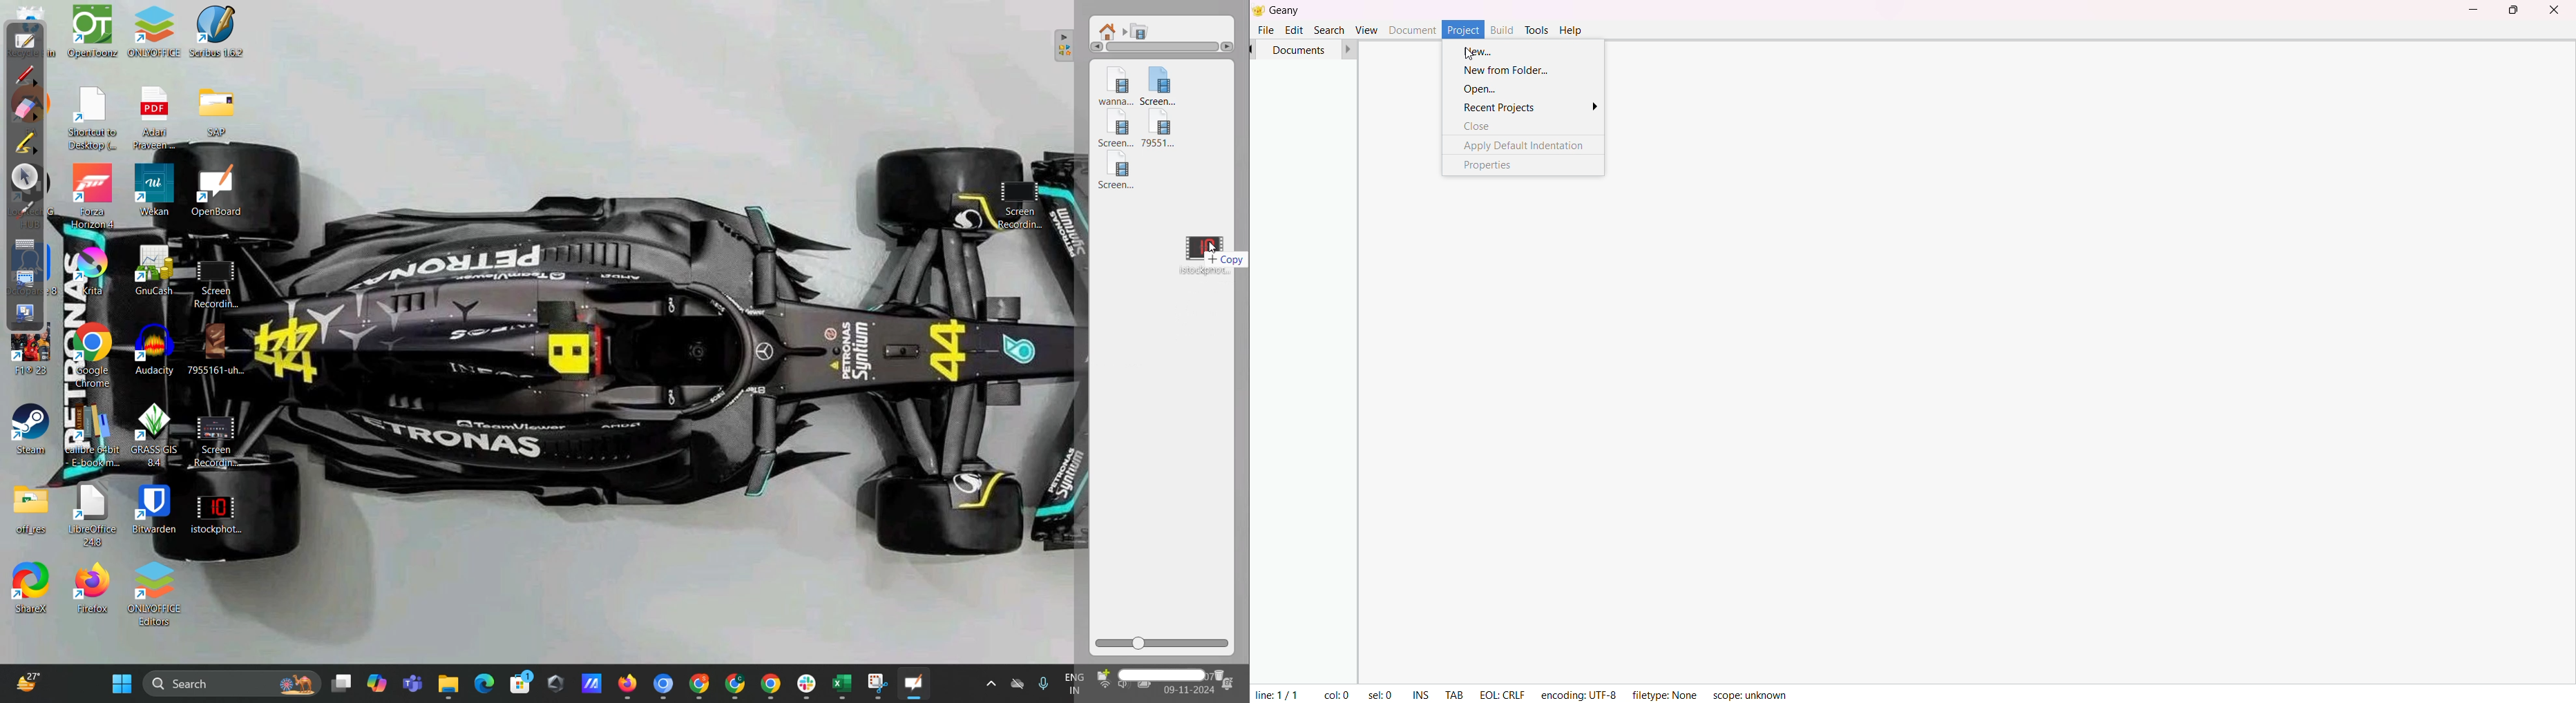 This screenshot has height=728, width=2576. I want to click on Scribus 1.6.2, so click(223, 34).